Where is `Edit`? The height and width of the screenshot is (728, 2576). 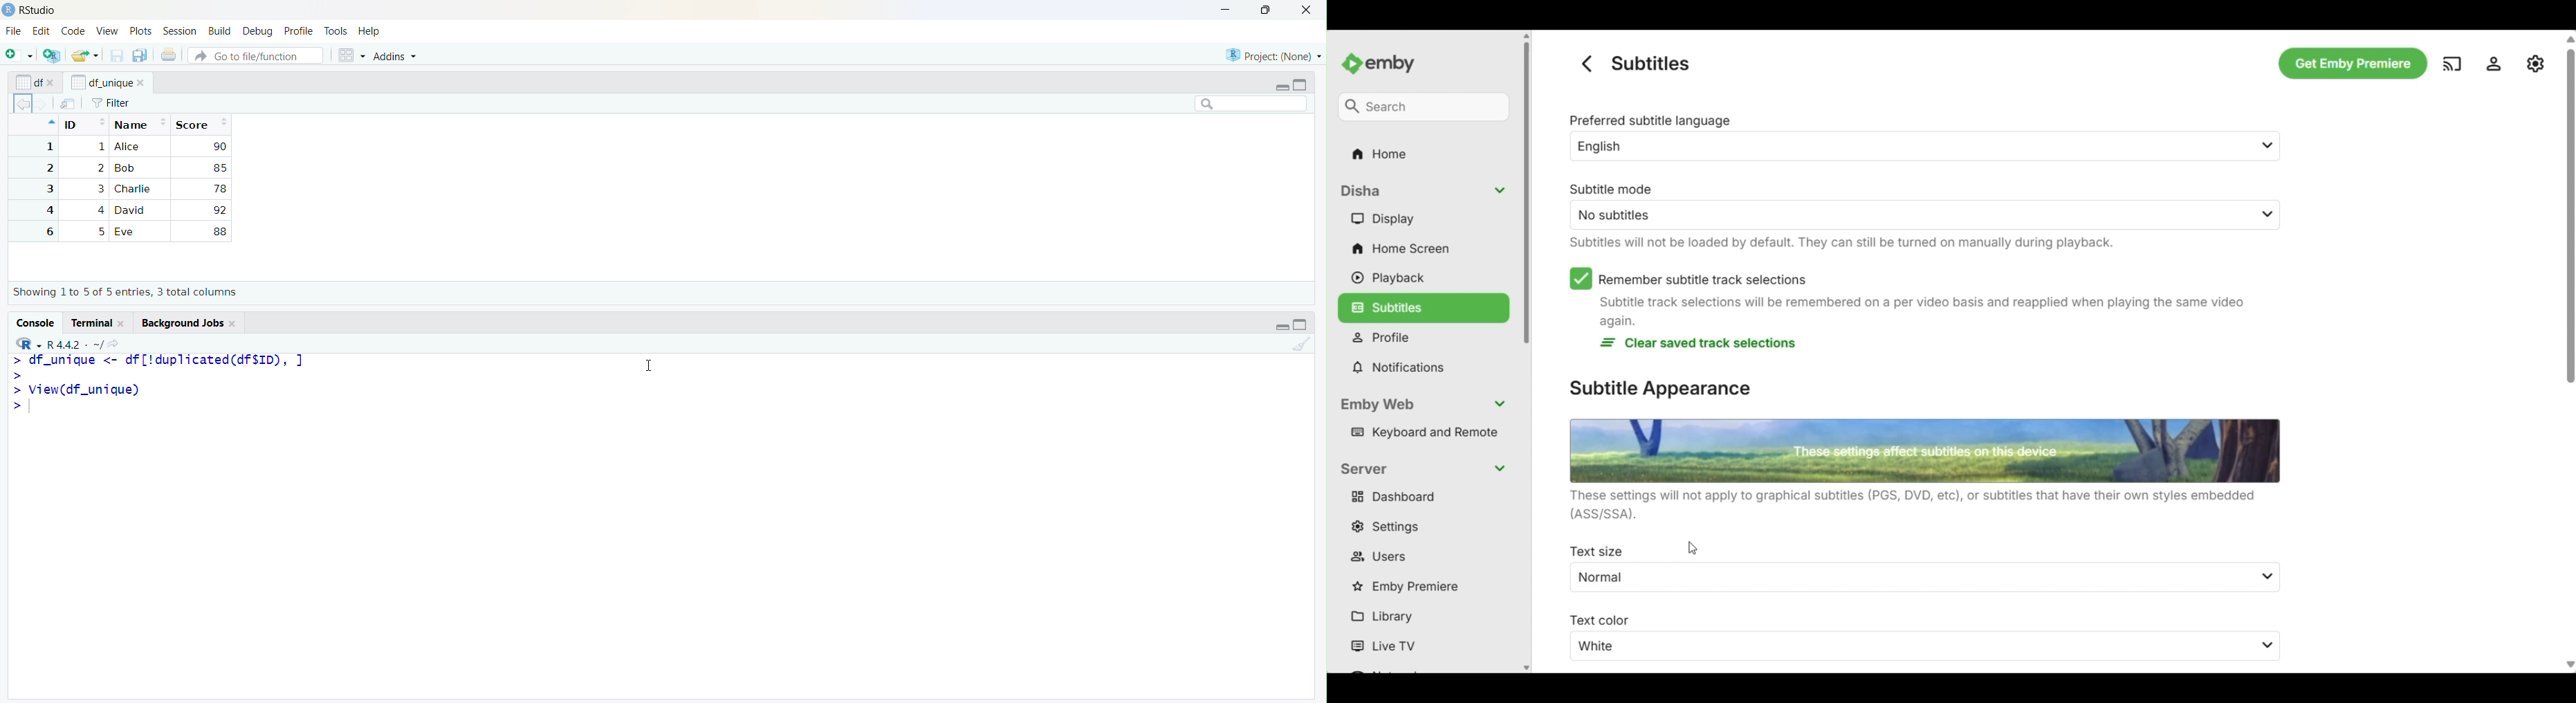
Edit is located at coordinates (41, 30).